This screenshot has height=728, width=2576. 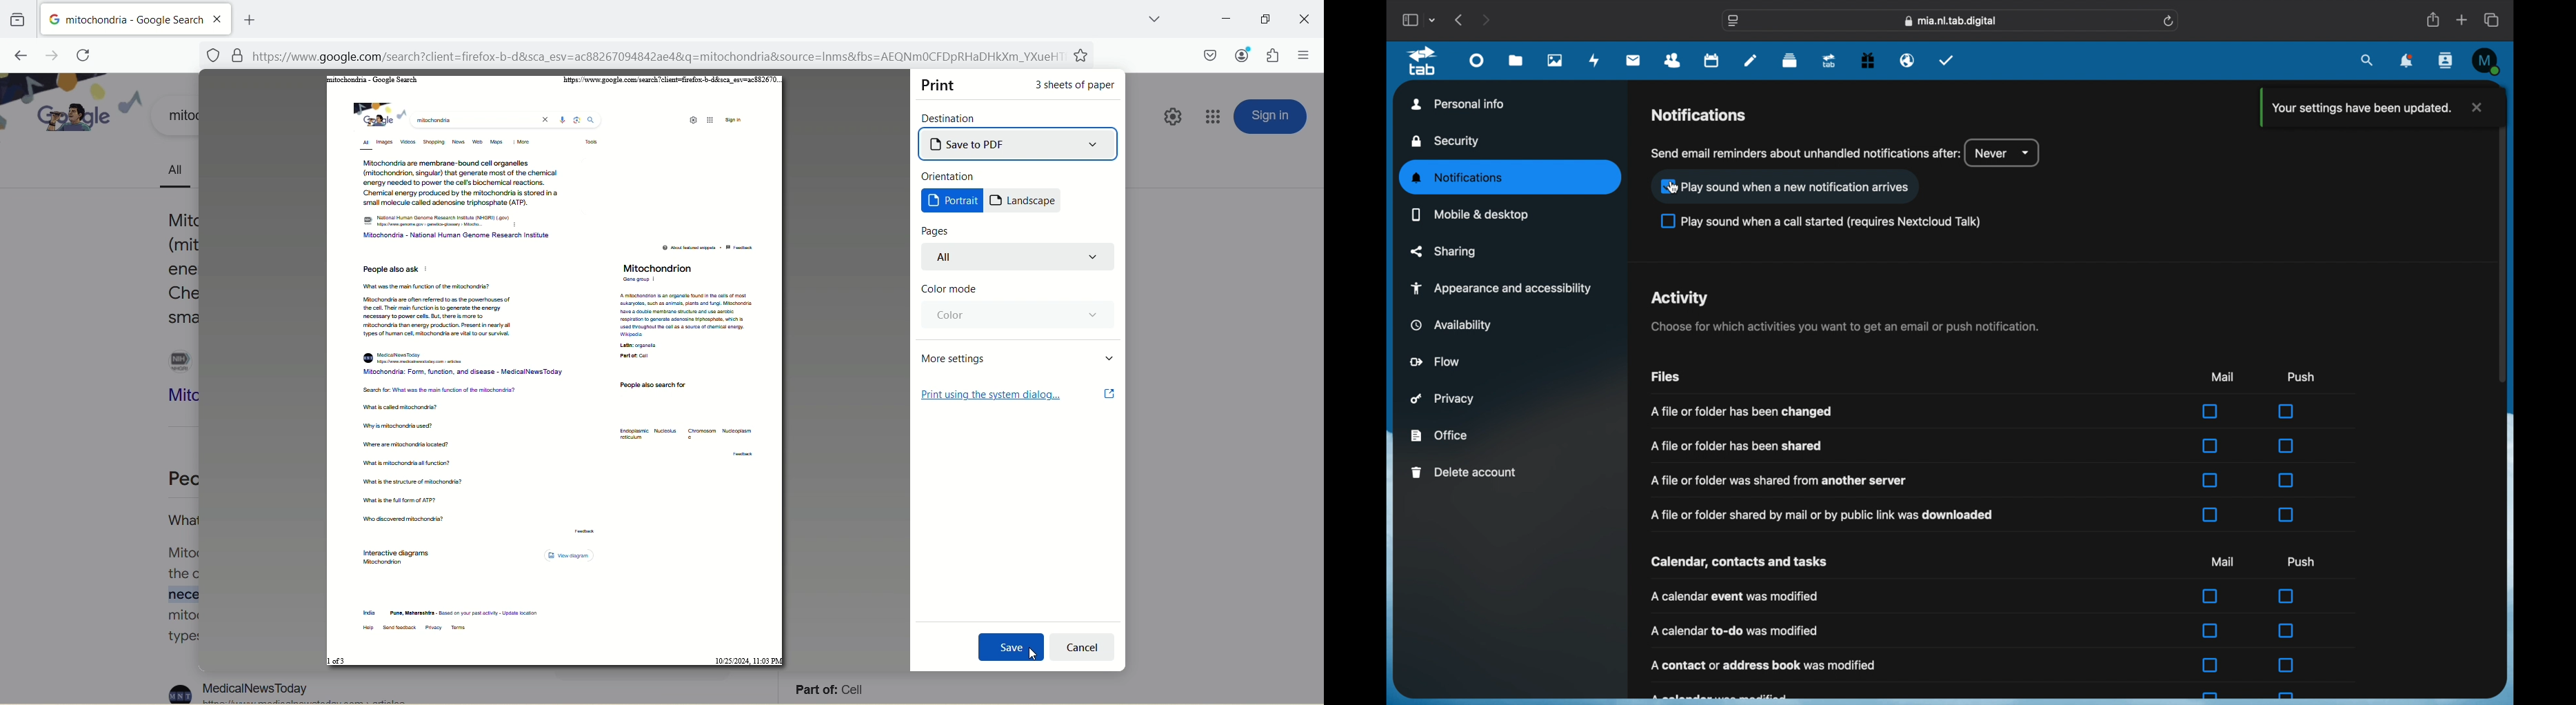 What do you see at coordinates (1144, 18) in the screenshot?
I see `list all tabs` at bounding box center [1144, 18].